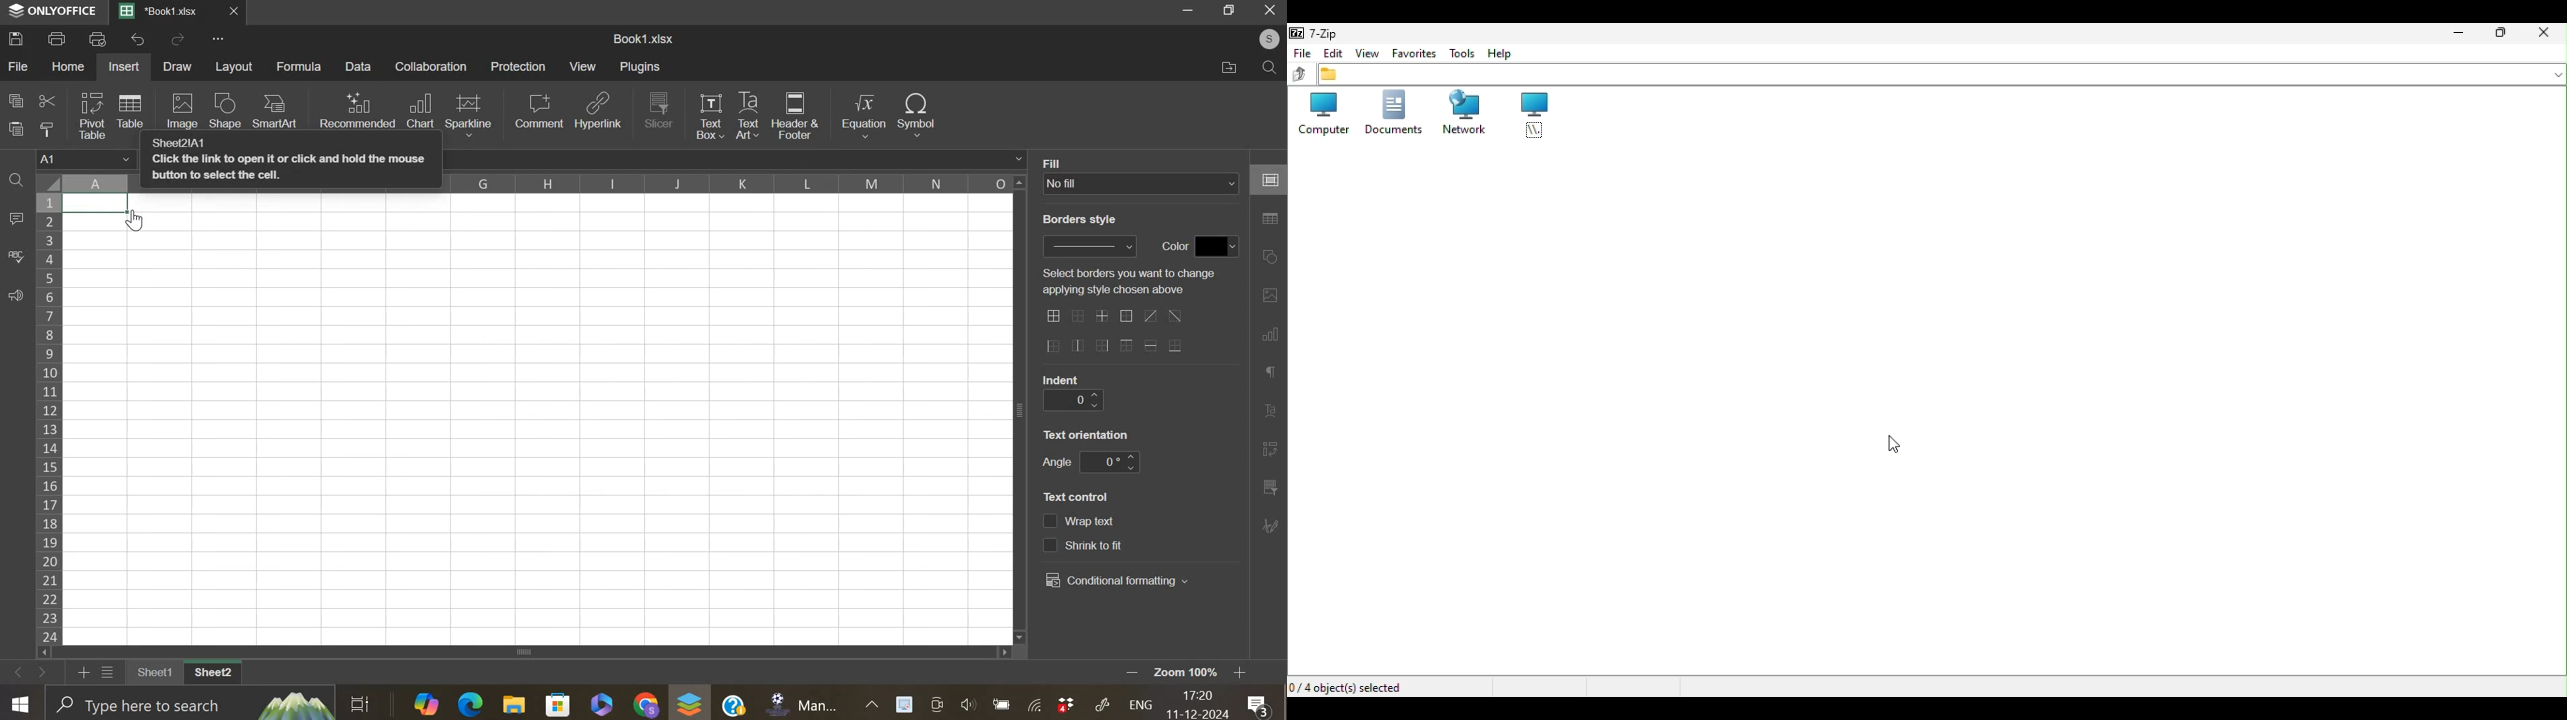  Describe the element at coordinates (420, 111) in the screenshot. I see `chart` at that location.